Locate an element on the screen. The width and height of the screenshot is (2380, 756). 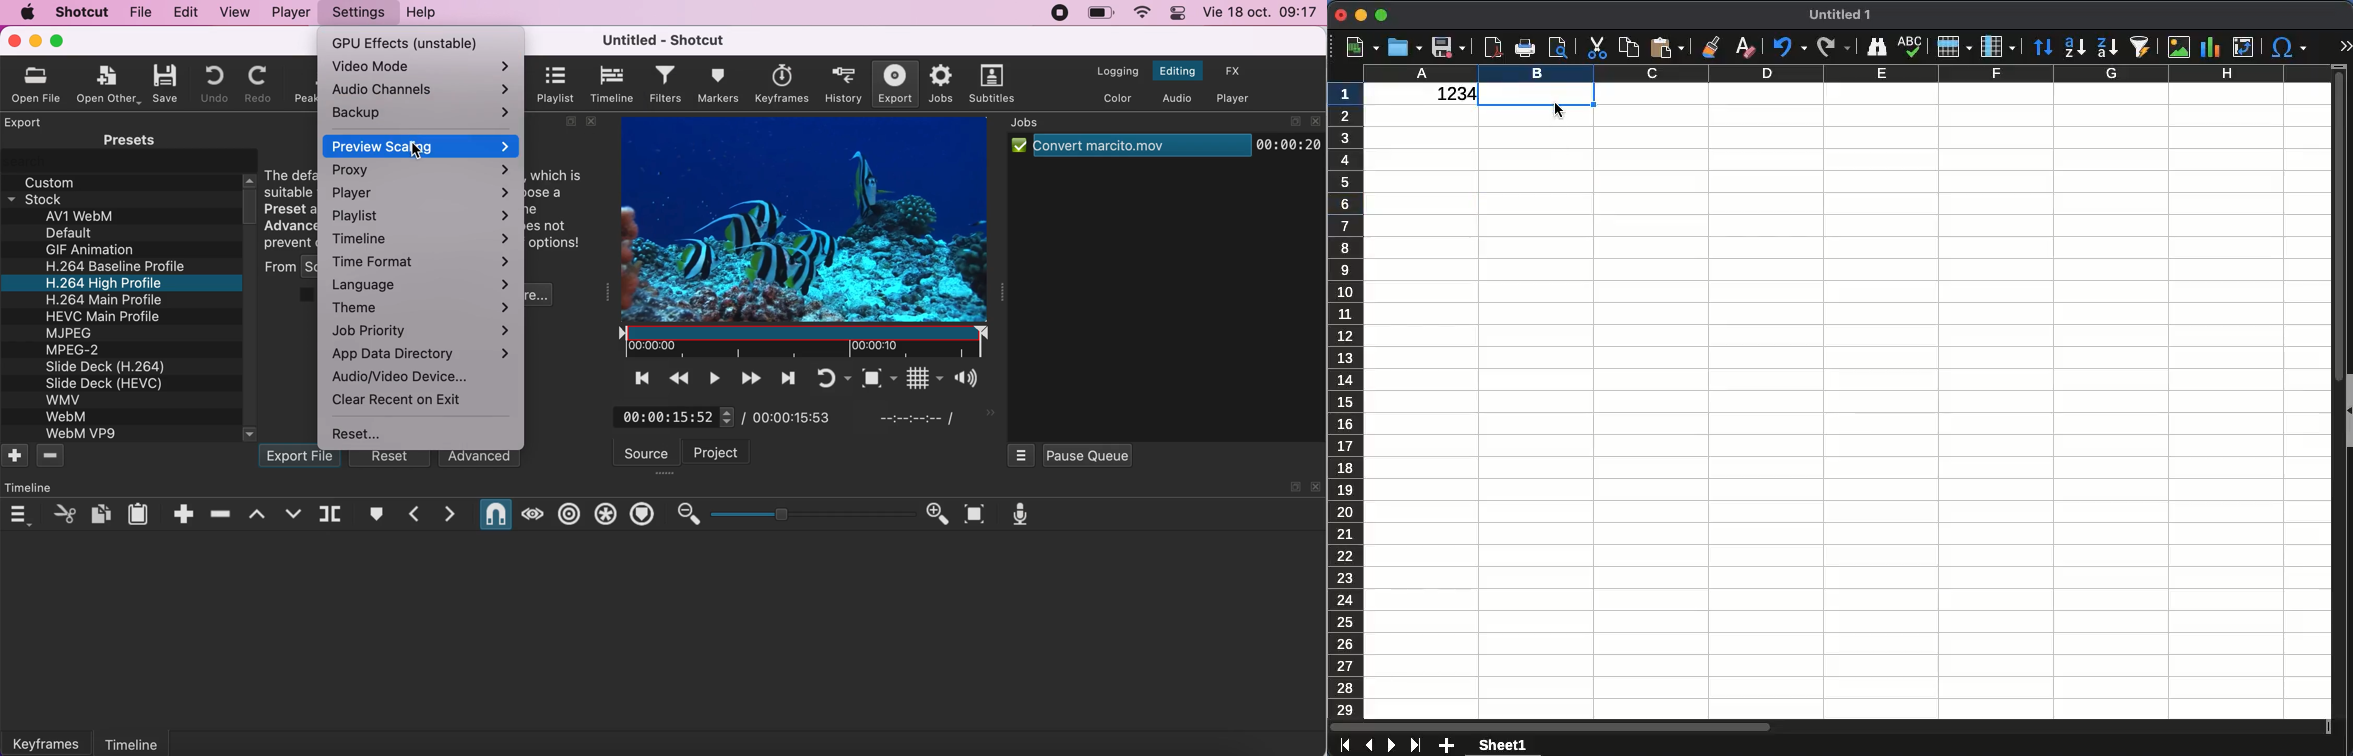
filters is located at coordinates (666, 85).